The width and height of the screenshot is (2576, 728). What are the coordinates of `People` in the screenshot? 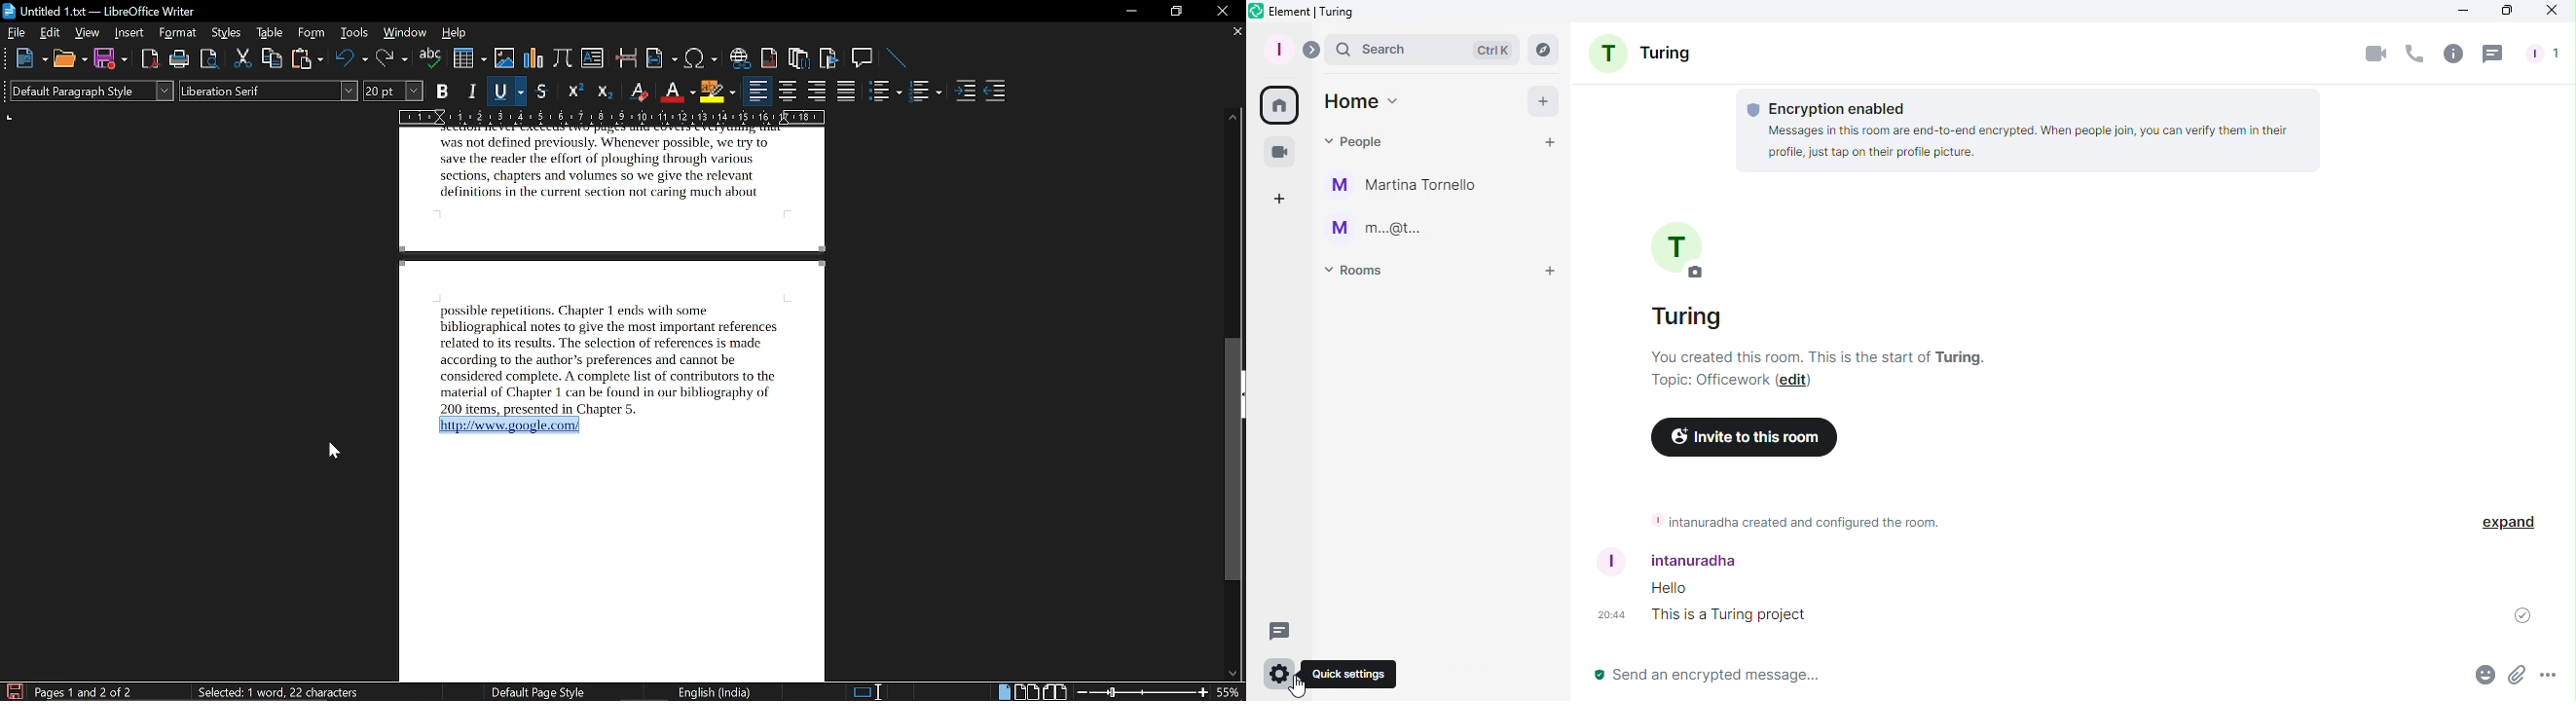 It's located at (1357, 141).